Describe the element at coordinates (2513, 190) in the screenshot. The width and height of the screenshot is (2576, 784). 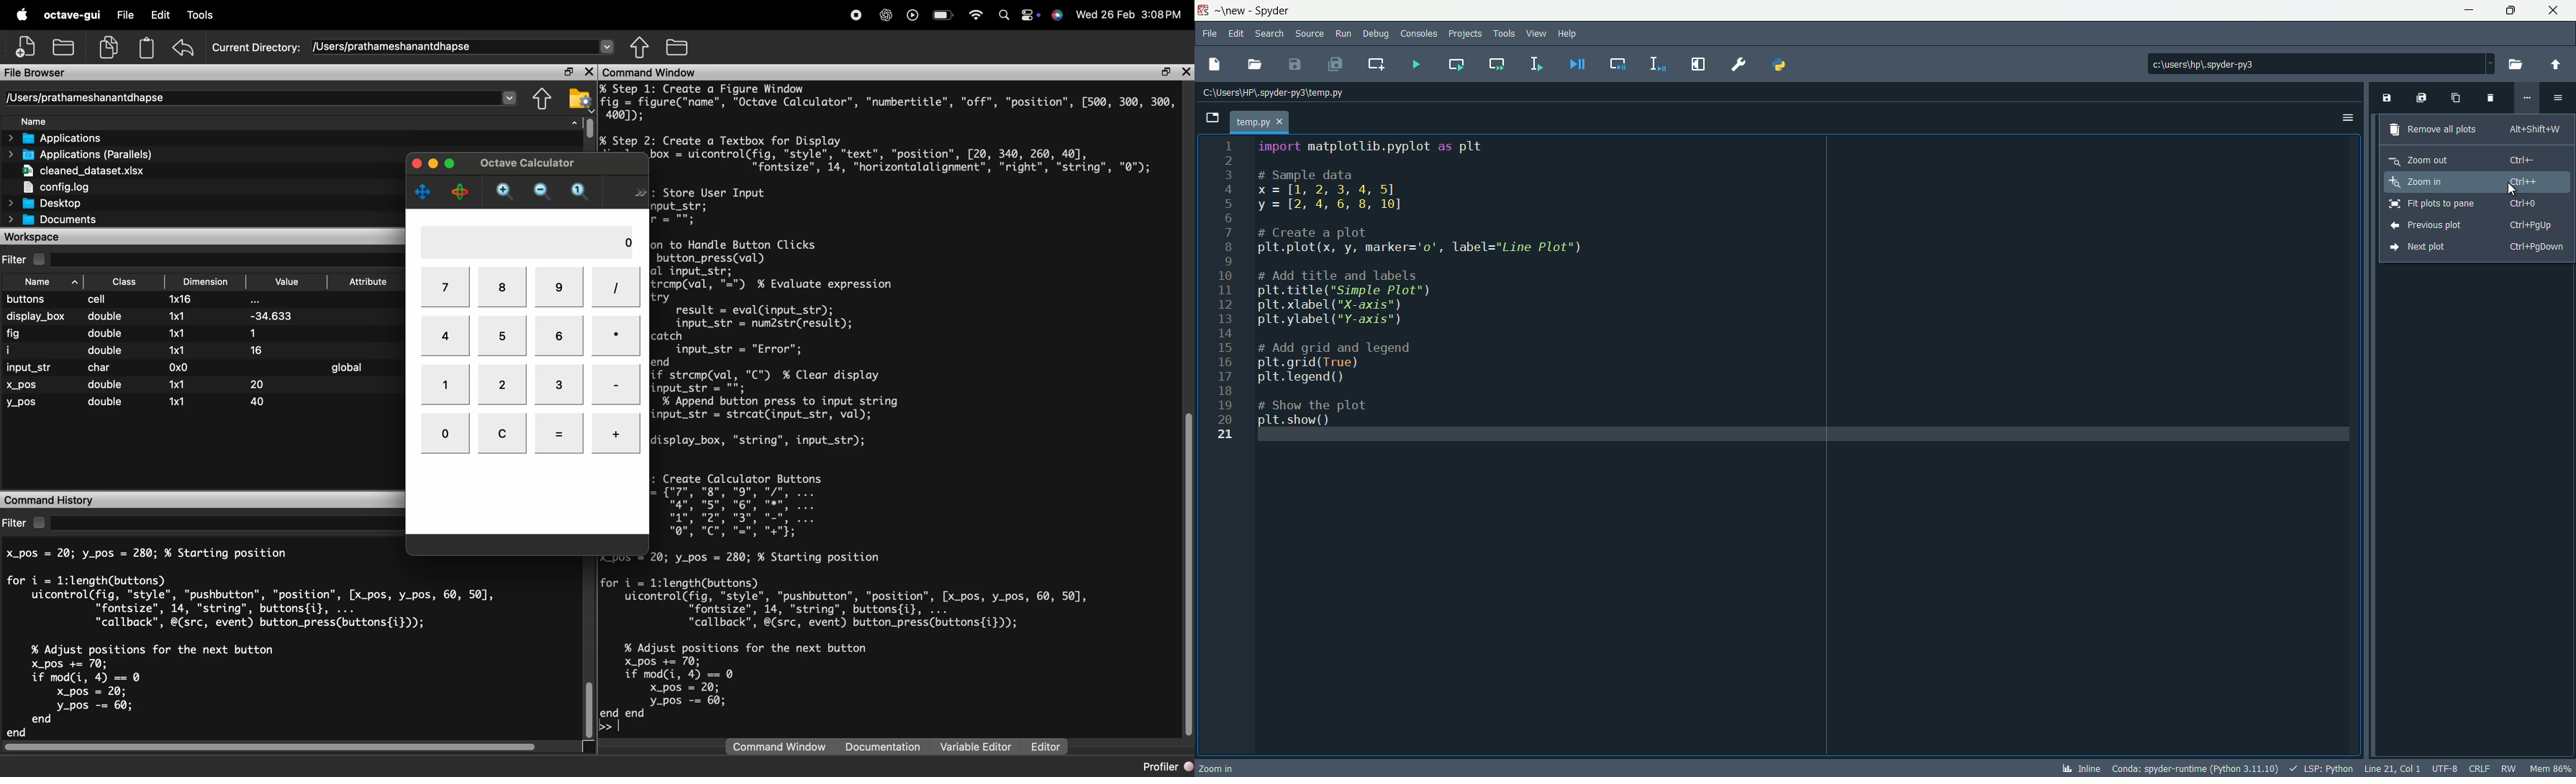
I see `cursor` at that location.